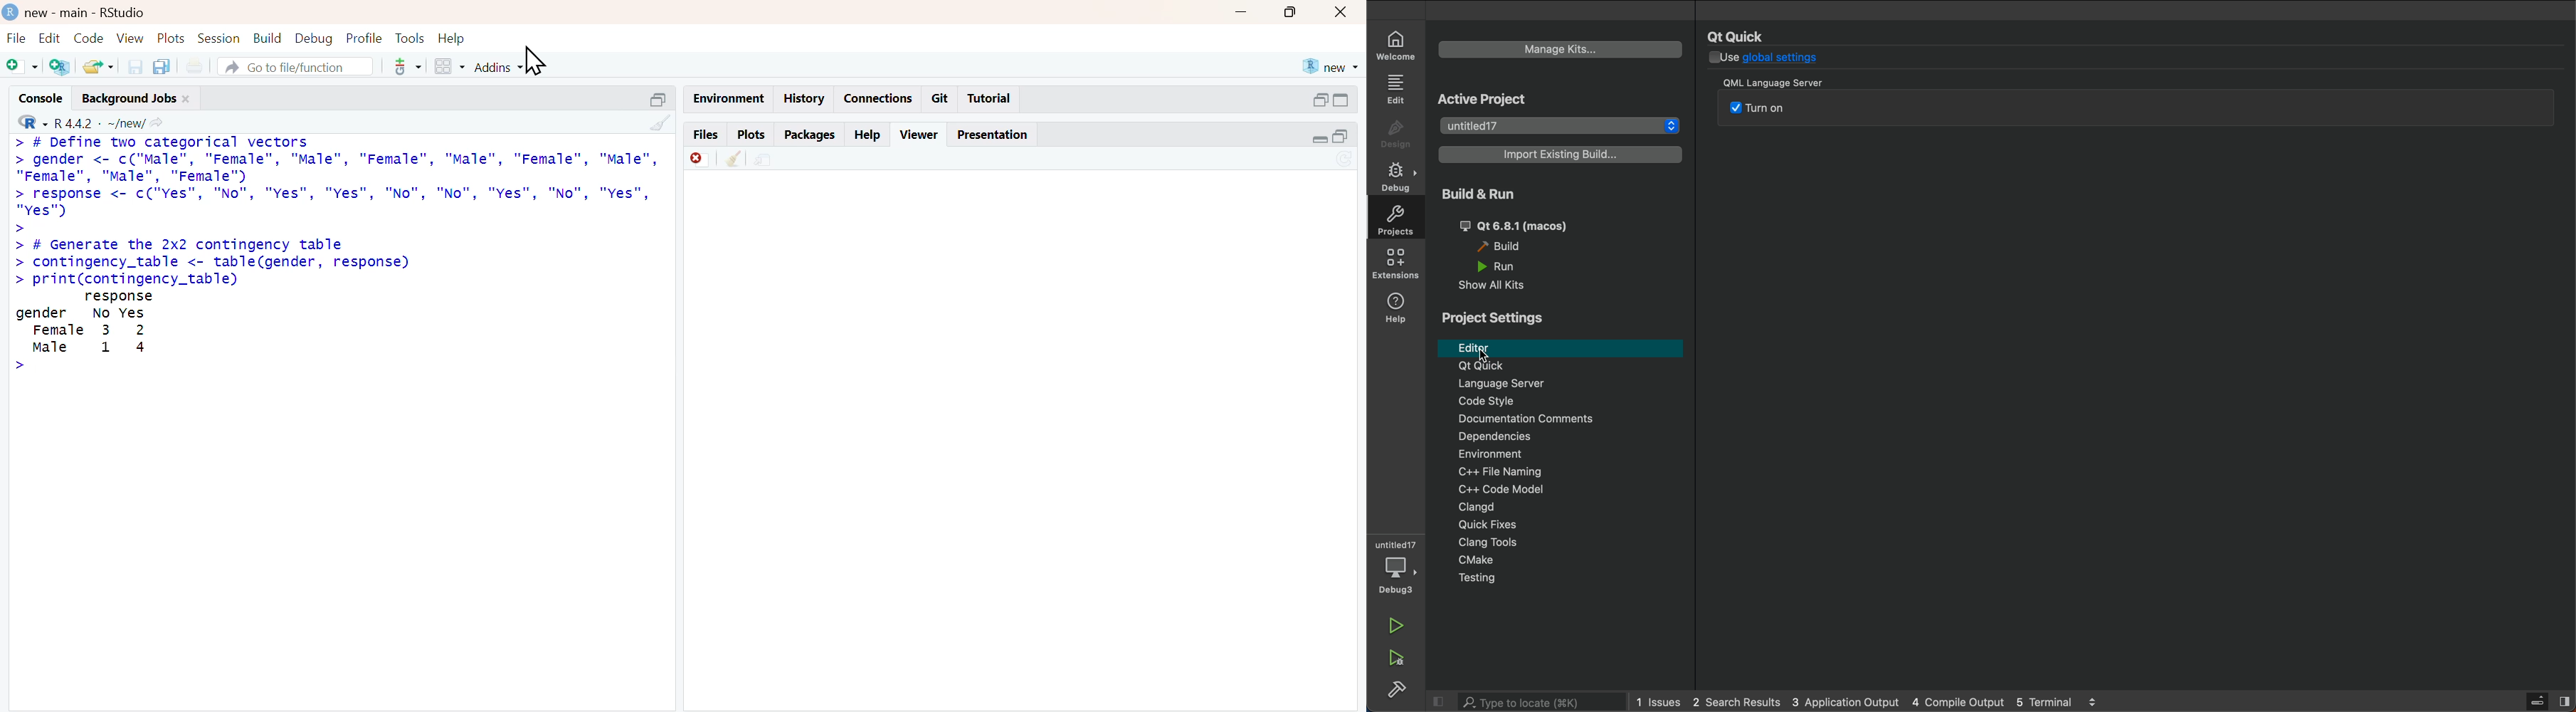 This screenshot has width=2576, height=728. What do you see at coordinates (12, 11) in the screenshot?
I see `logo` at bounding box center [12, 11].